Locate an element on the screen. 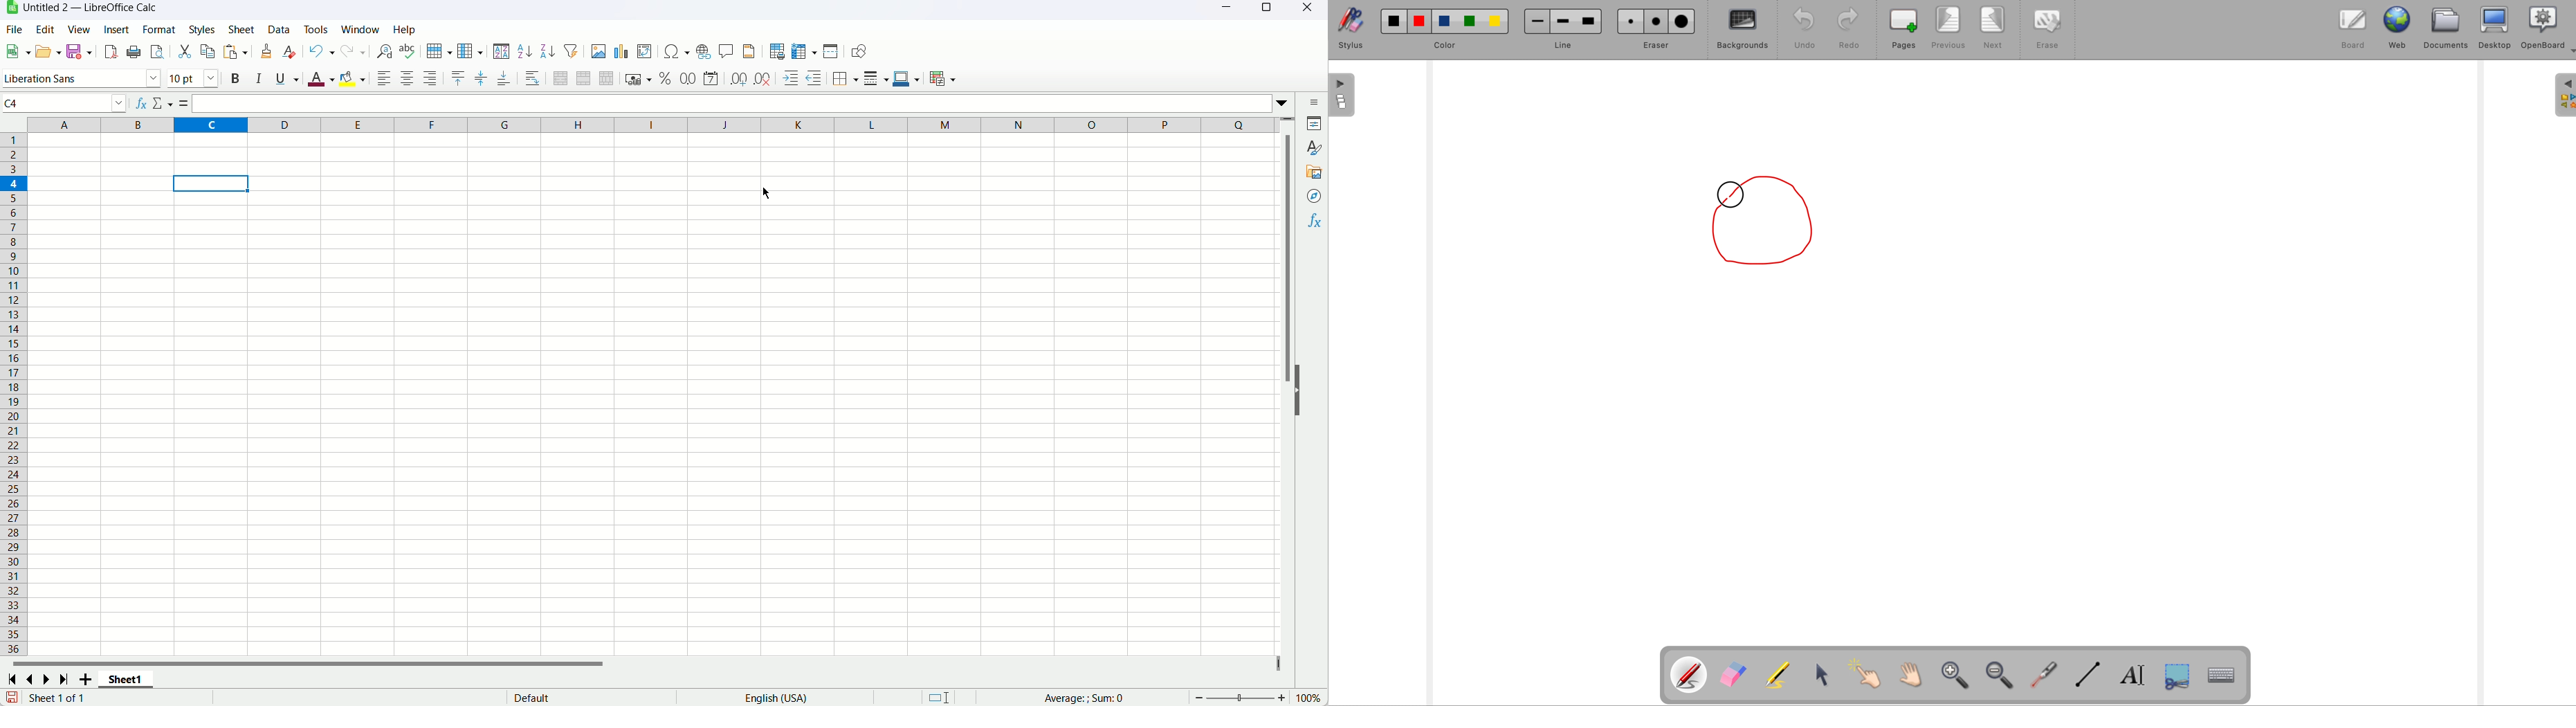  Italic is located at coordinates (259, 79).